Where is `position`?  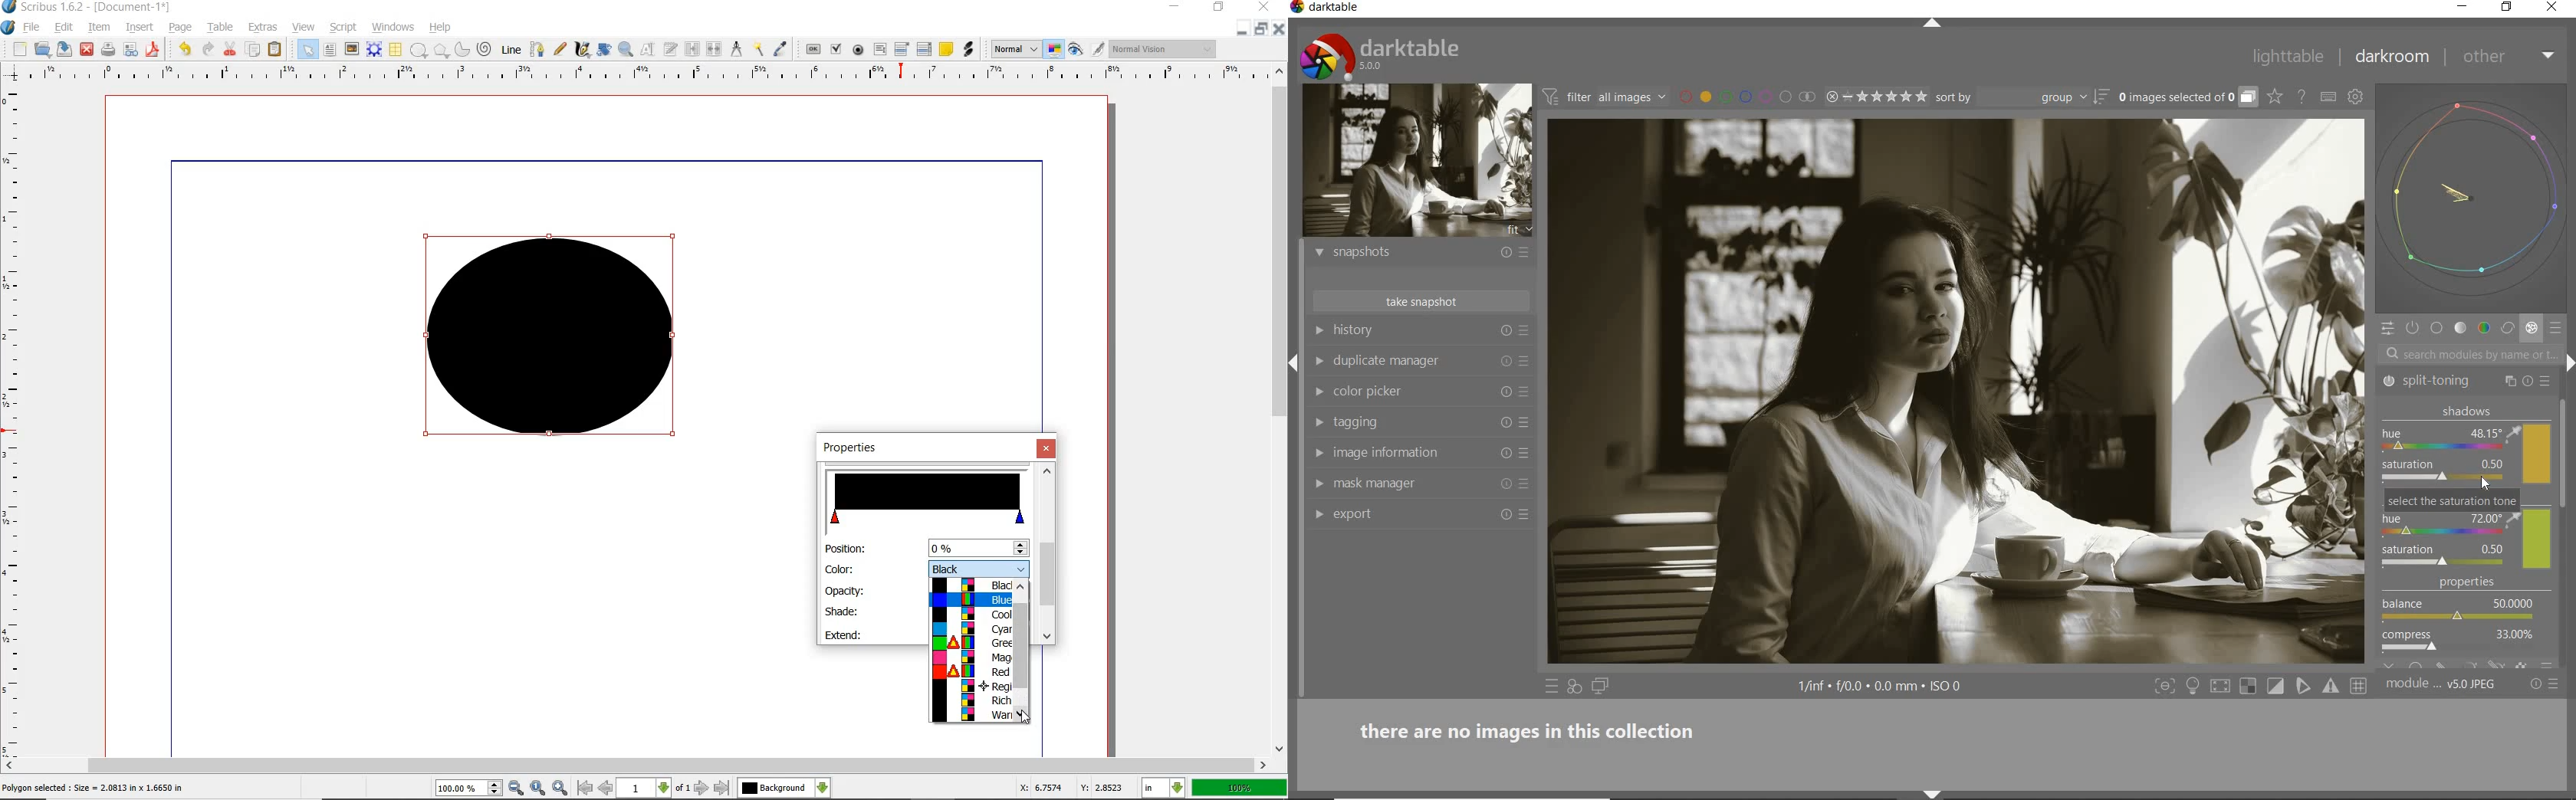 position is located at coordinates (844, 549).